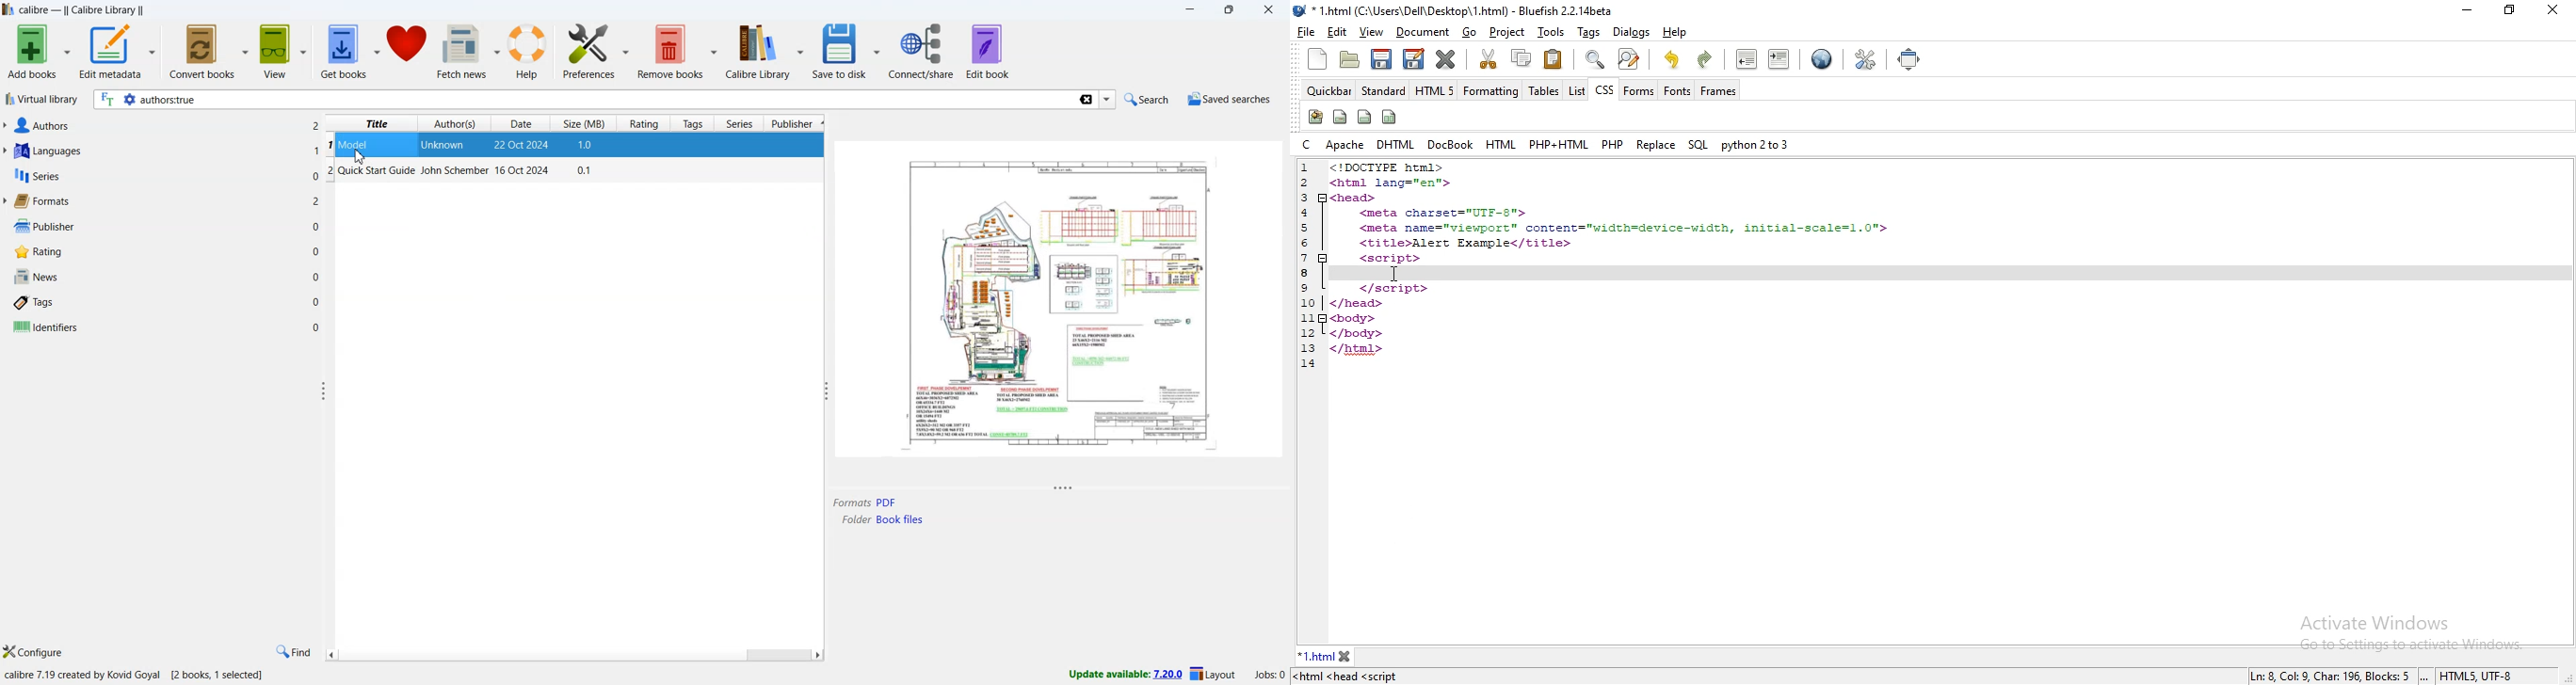  Describe the element at coordinates (1781, 57) in the screenshot. I see `indent` at that location.